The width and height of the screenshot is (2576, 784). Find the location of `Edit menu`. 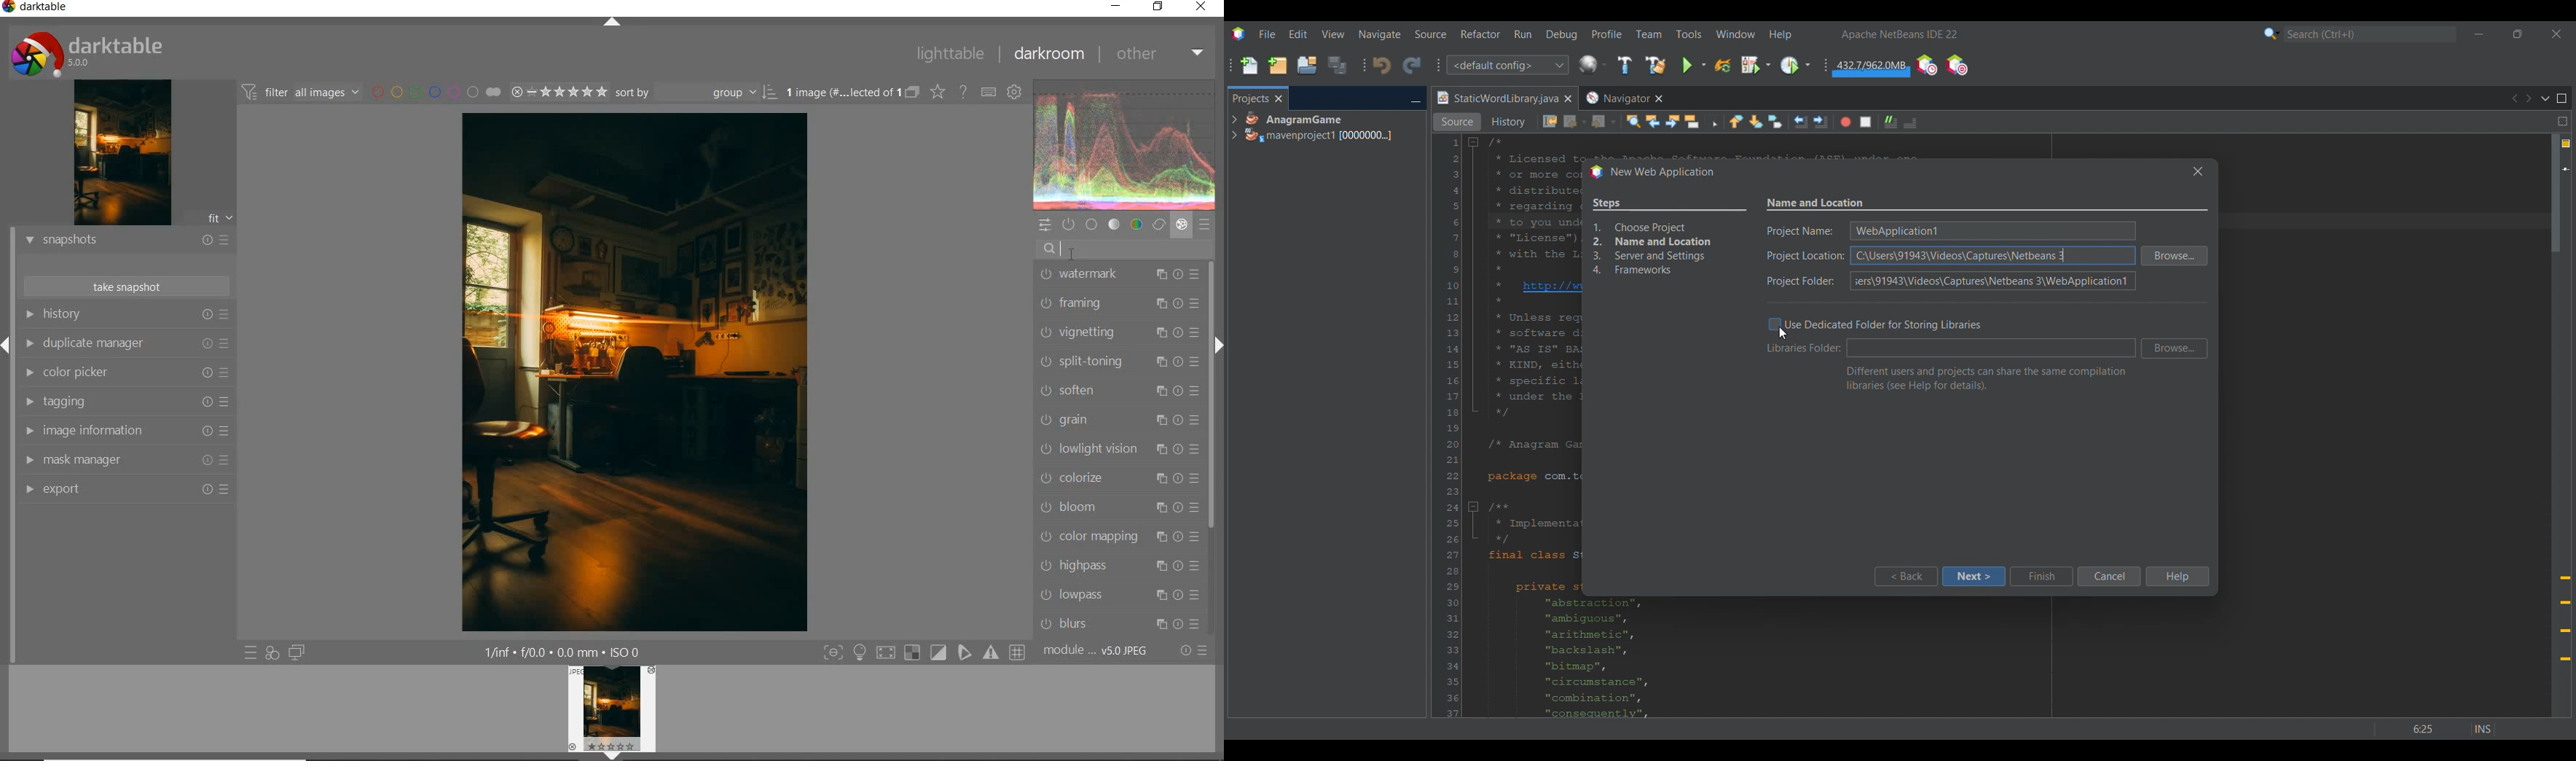

Edit menu is located at coordinates (1298, 35).